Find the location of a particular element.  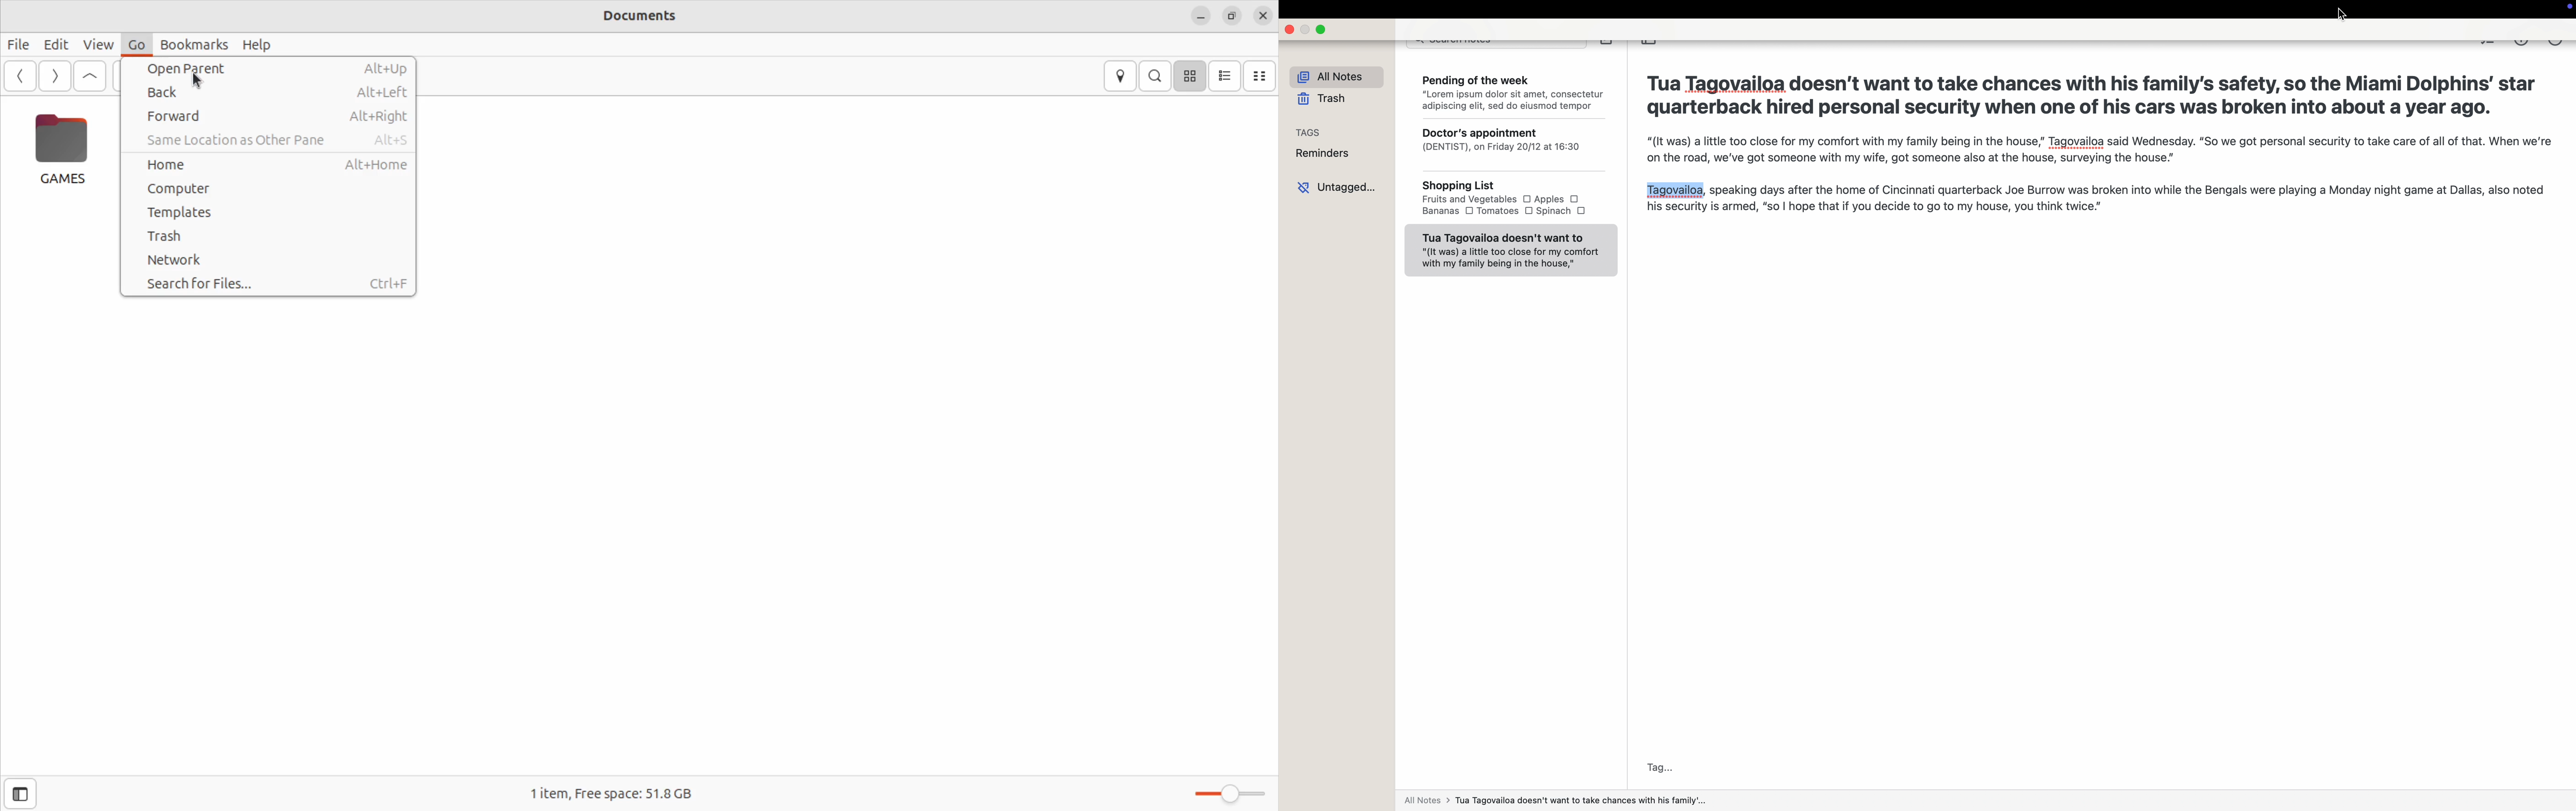

tags is located at coordinates (1310, 132).